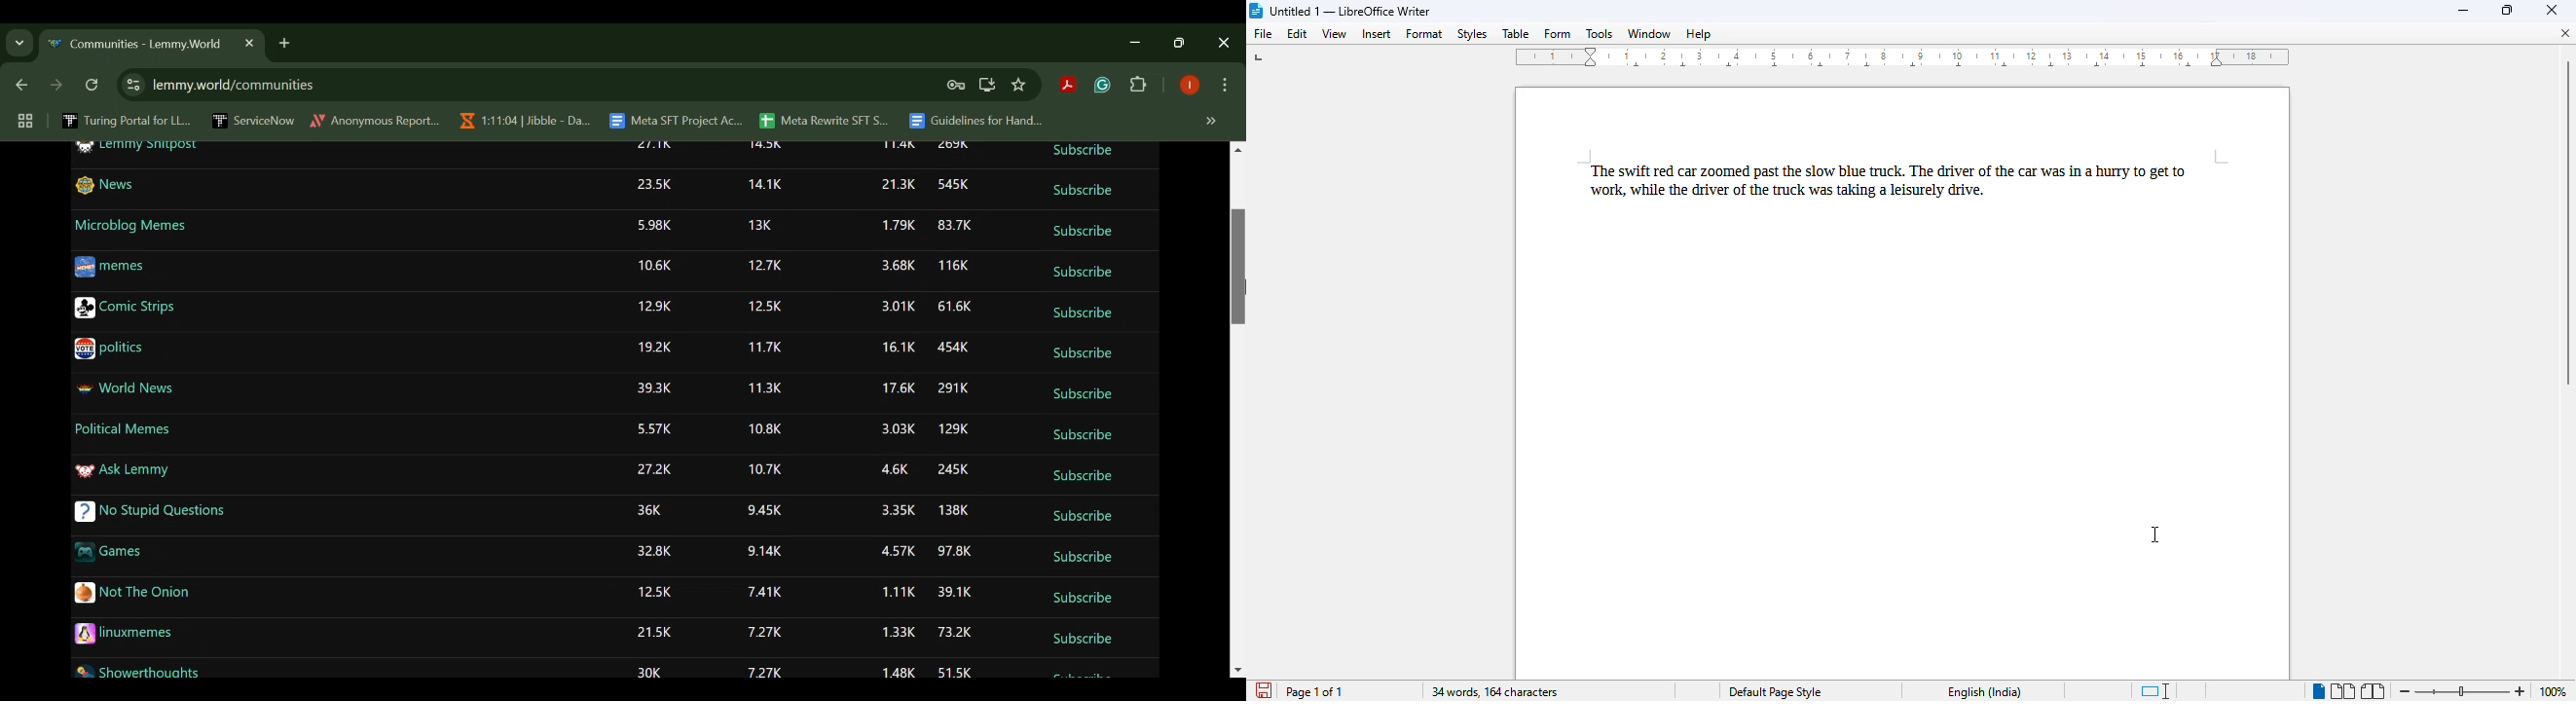  Describe the element at coordinates (2028, 172) in the screenshot. I see `bike replaced by car` at that location.